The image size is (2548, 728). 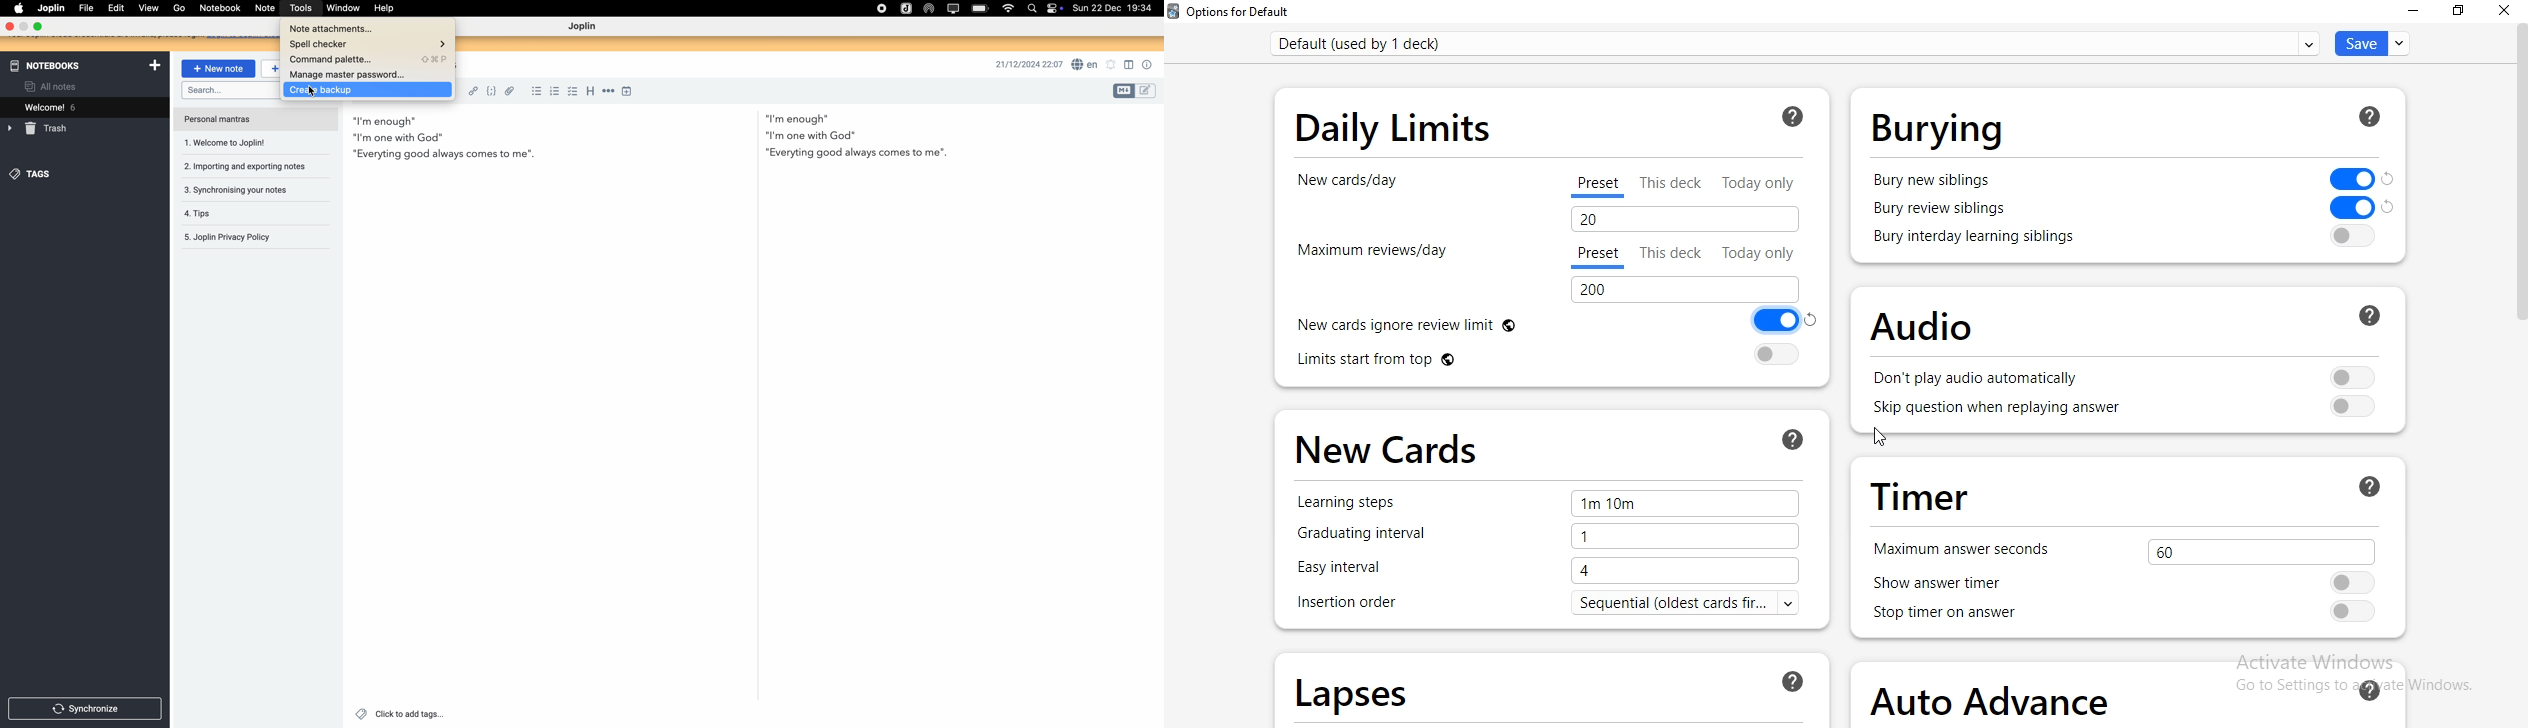 What do you see at coordinates (492, 91) in the screenshot?
I see `code` at bounding box center [492, 91].